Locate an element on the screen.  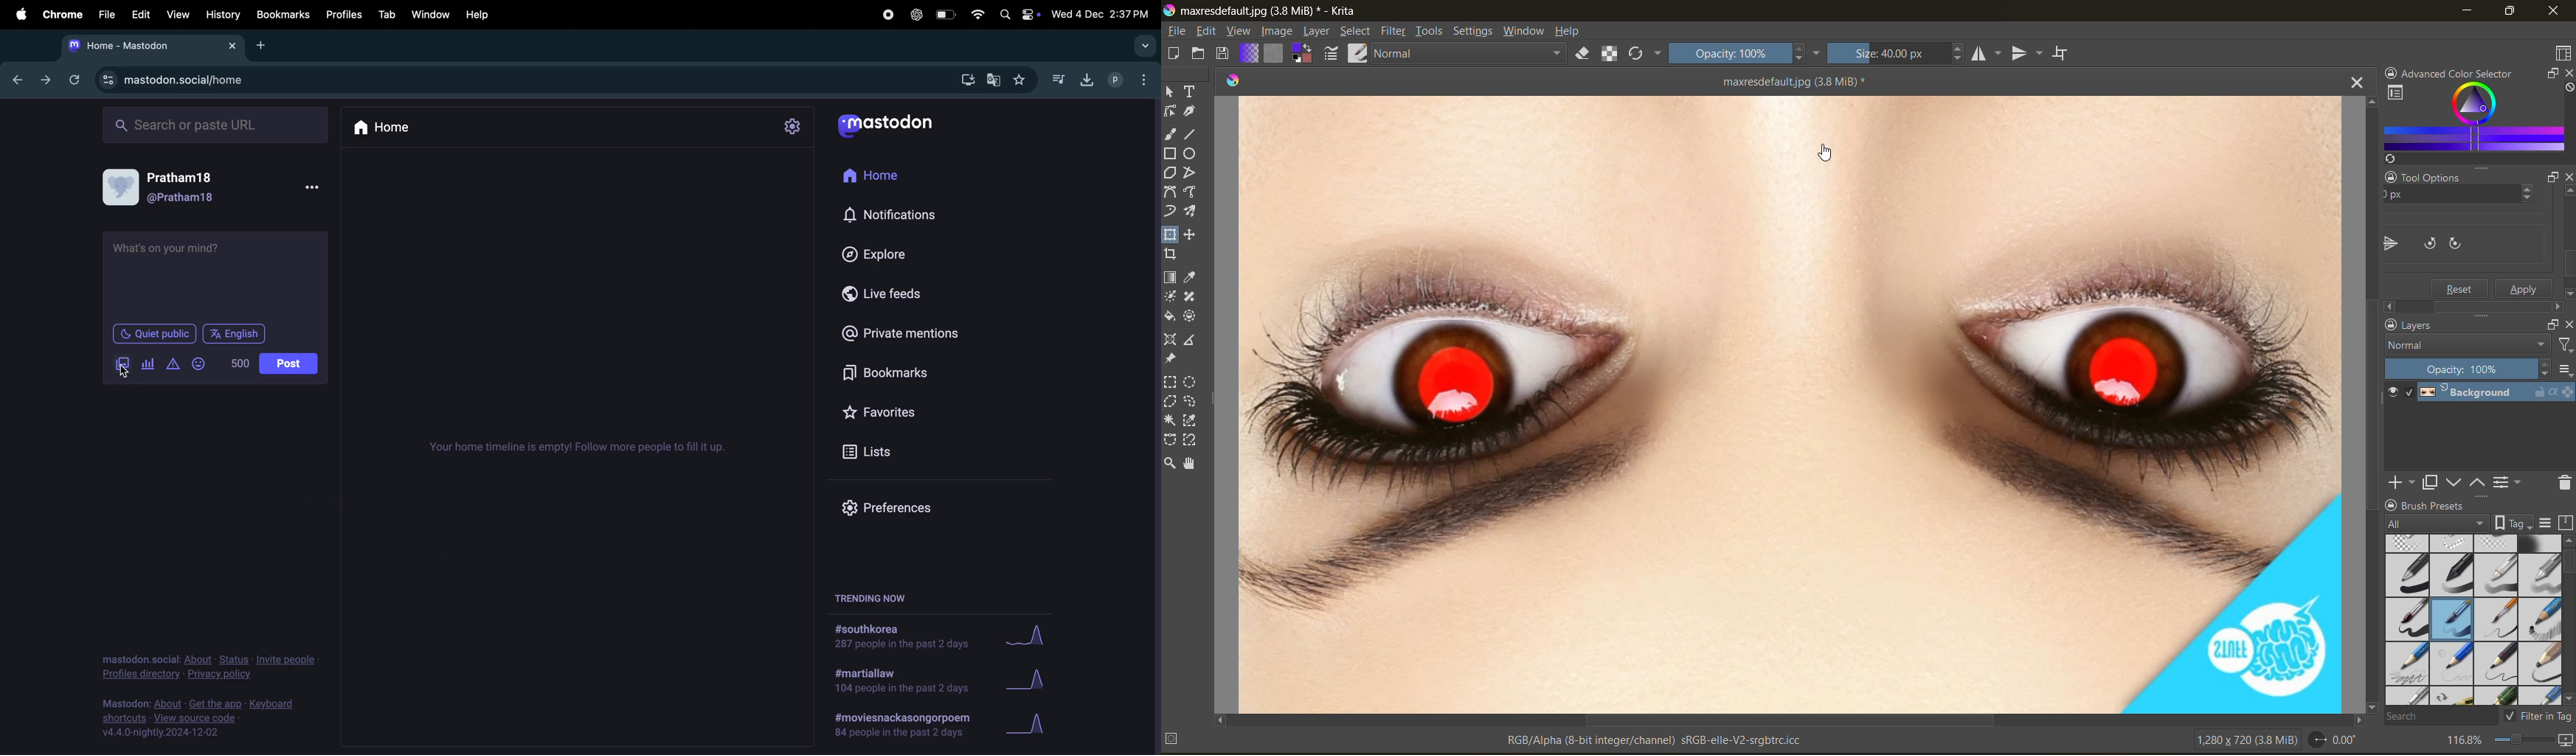
help is located at coordinates (476, 15).